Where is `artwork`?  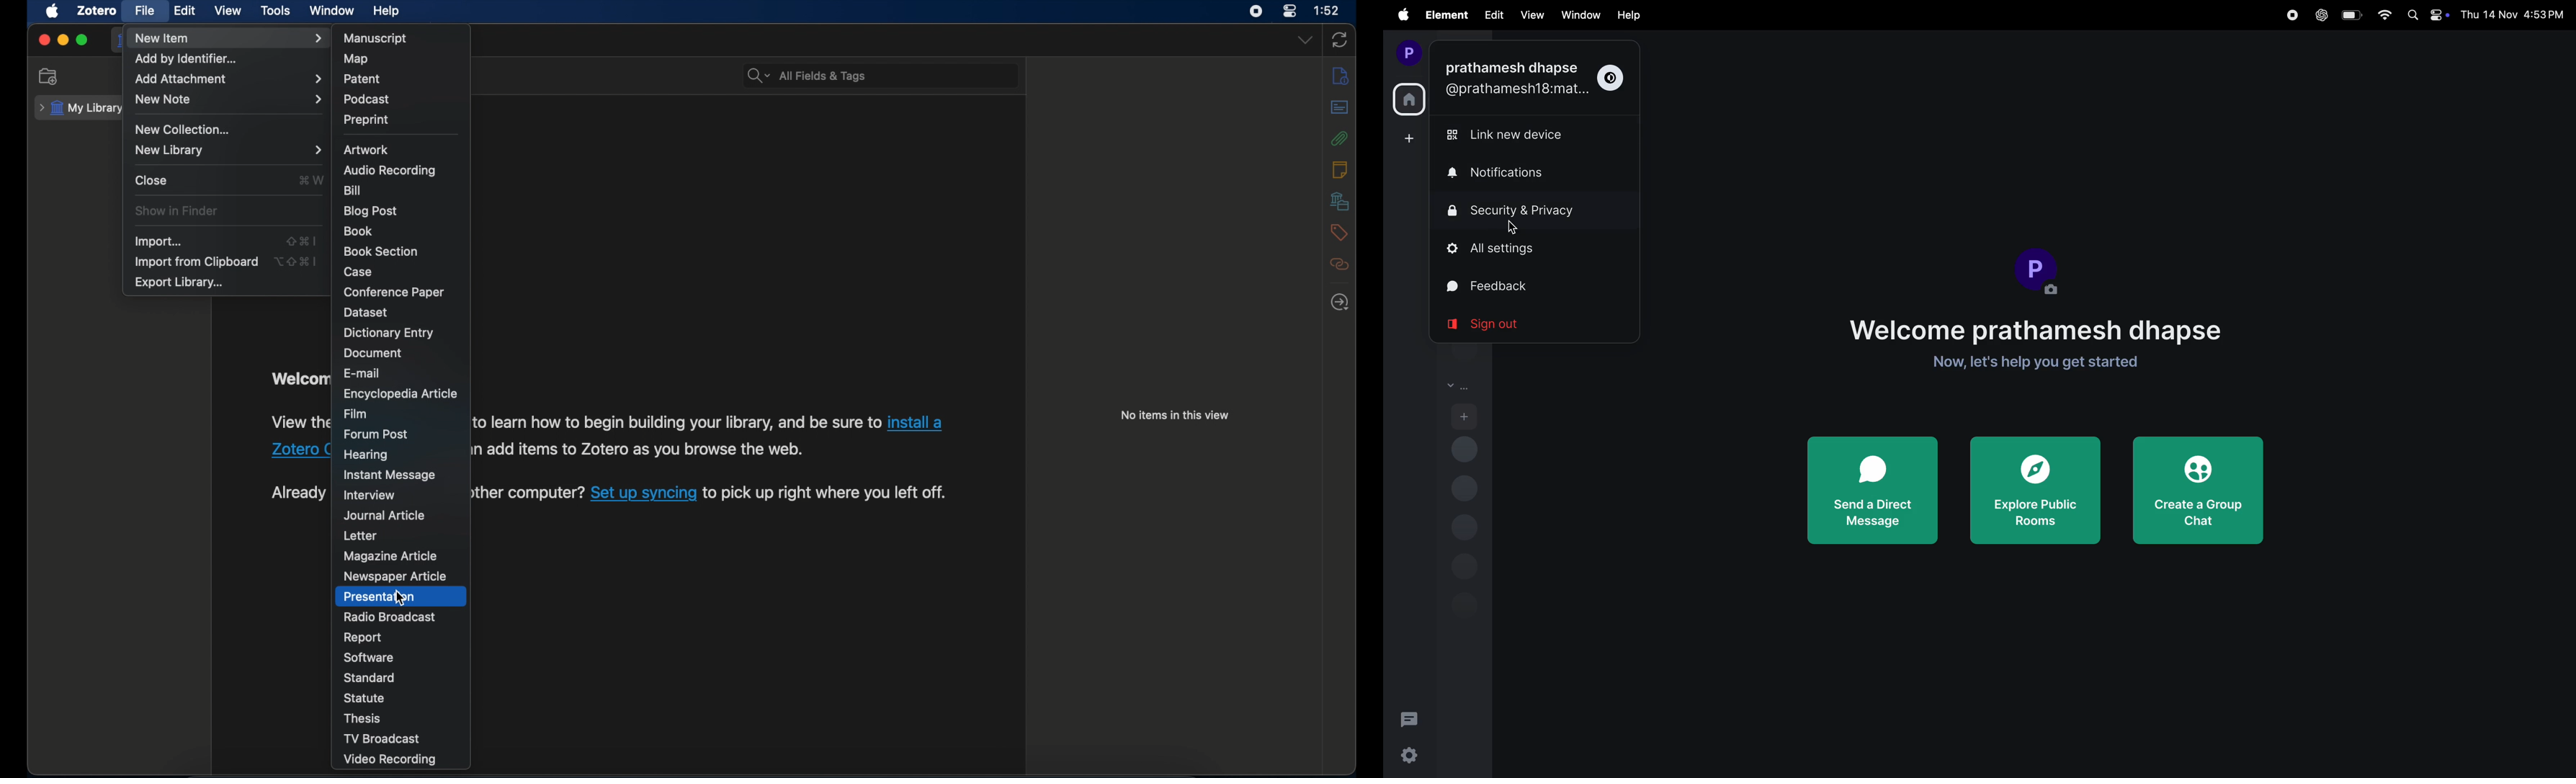
artwork is located at coordinates (367, 150).